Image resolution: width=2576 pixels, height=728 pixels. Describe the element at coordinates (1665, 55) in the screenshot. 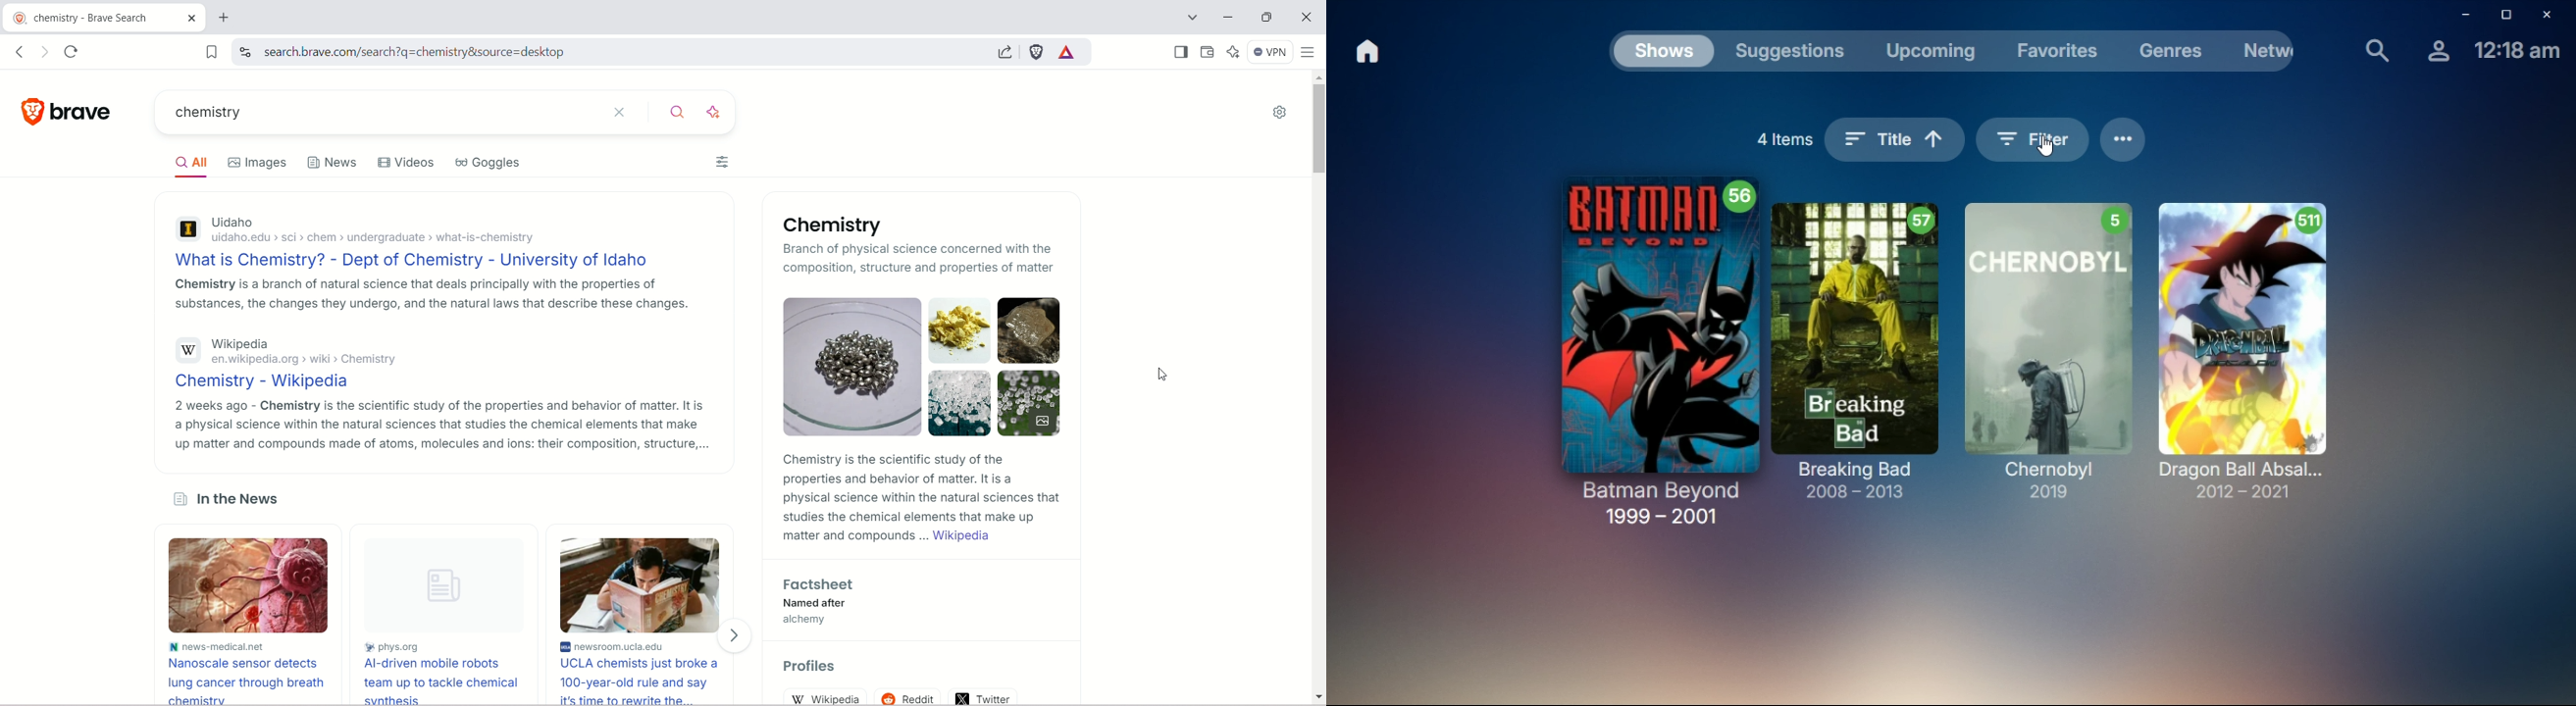

I see `shows` at that location.